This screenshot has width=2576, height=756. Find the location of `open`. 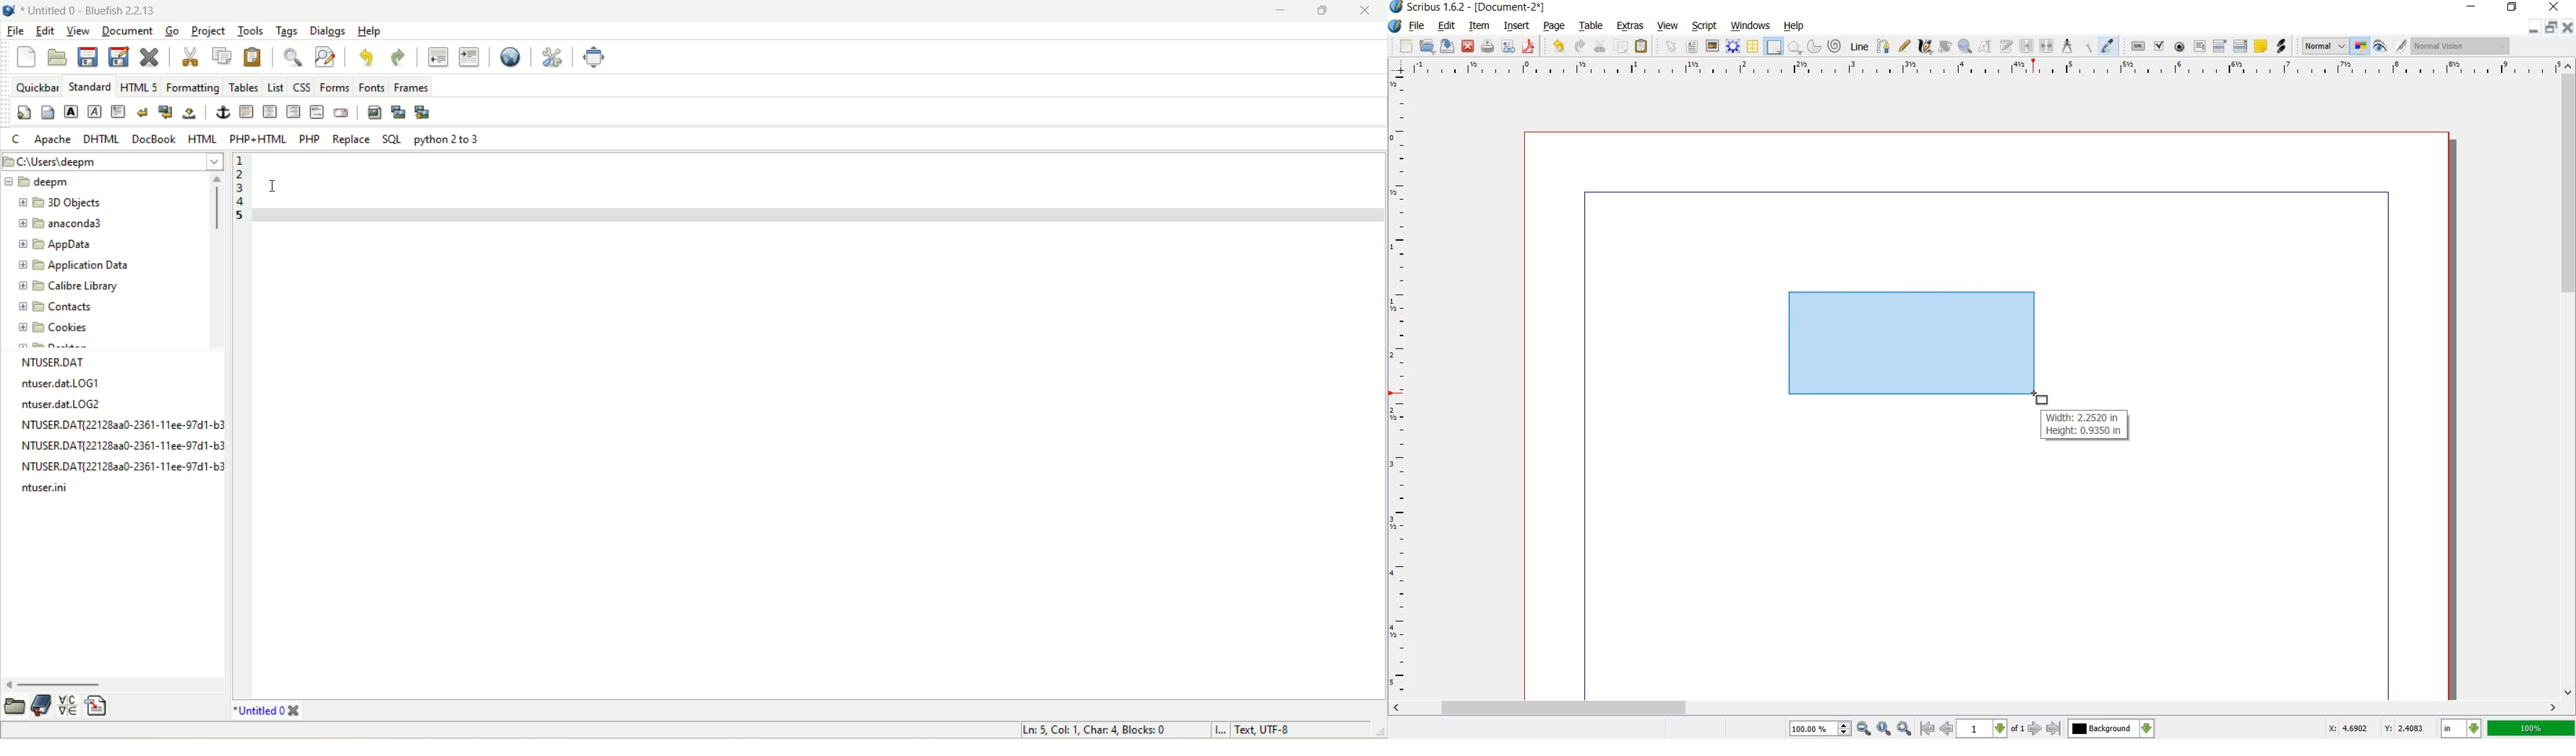

open is located at coordinates (14, 708).